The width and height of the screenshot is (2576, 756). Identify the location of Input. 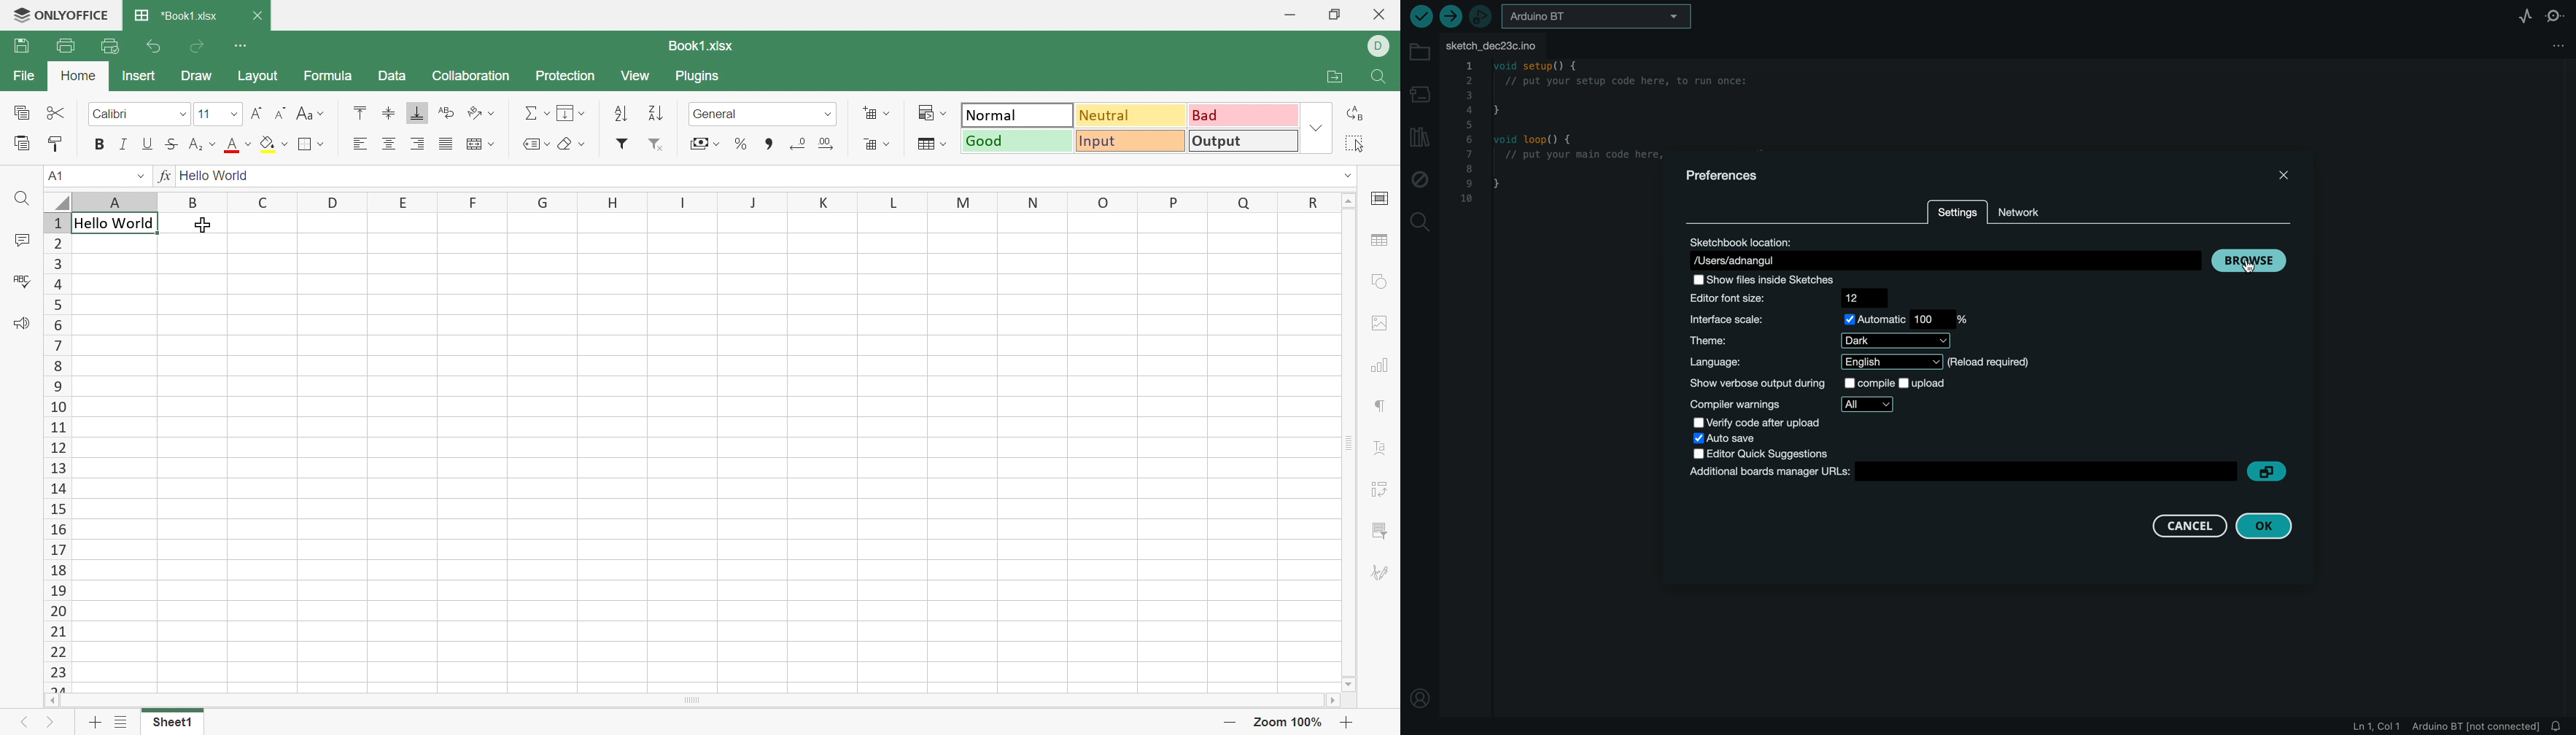
(1130, 139).